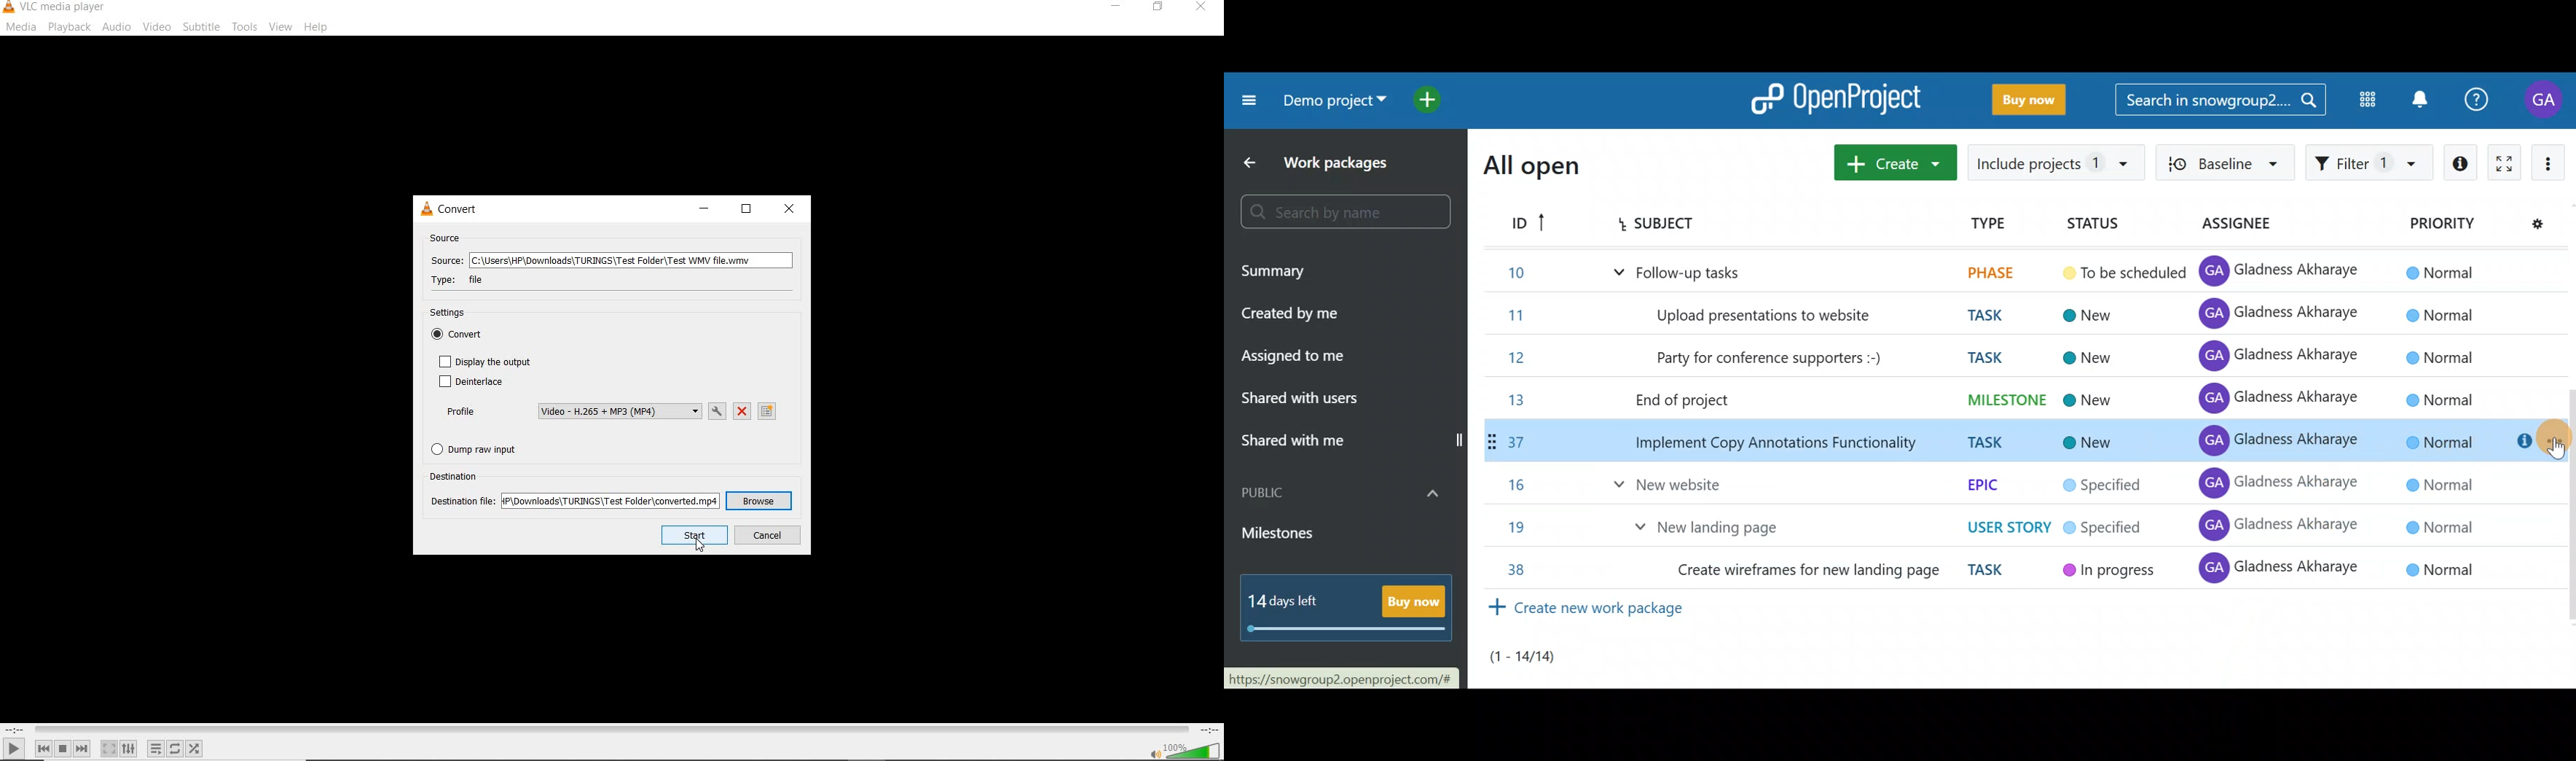 This screenshot has height=784, width=2576. What do you see at coordinates (2439, 486) in the screenshot?
I see `© Normal` at bounding box center [2439, 486].